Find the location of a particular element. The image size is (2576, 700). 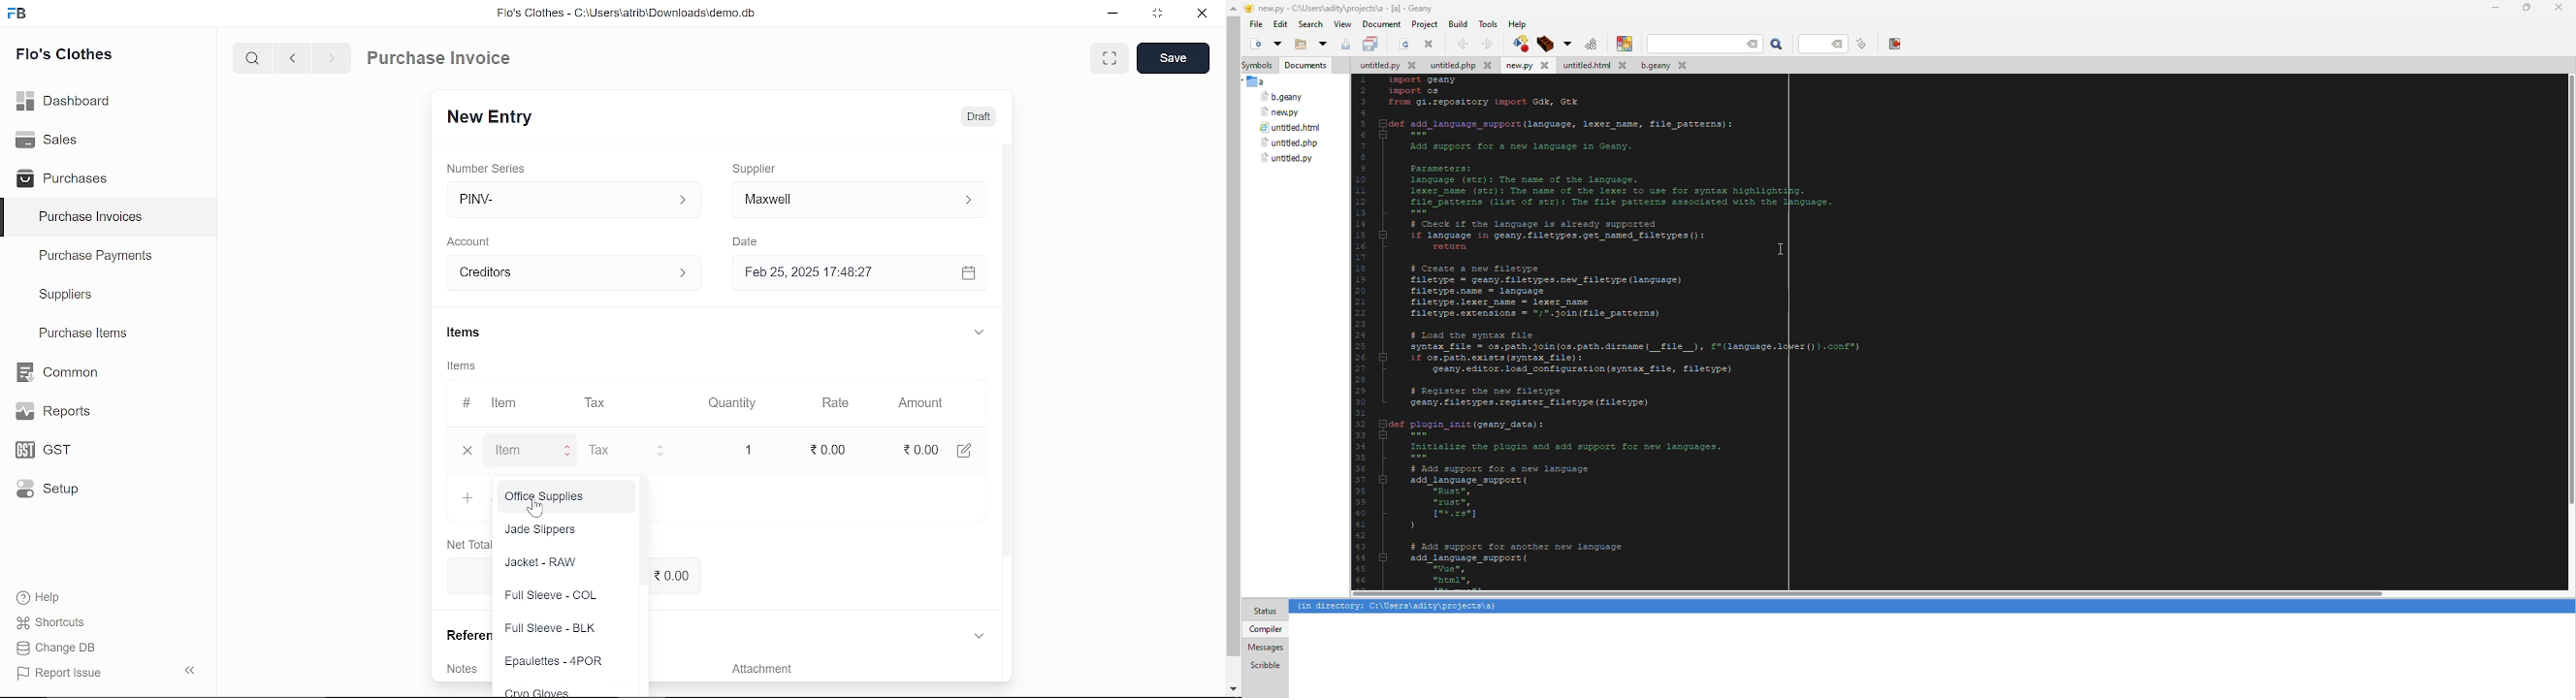

References. is located at coordinates (463, 634).